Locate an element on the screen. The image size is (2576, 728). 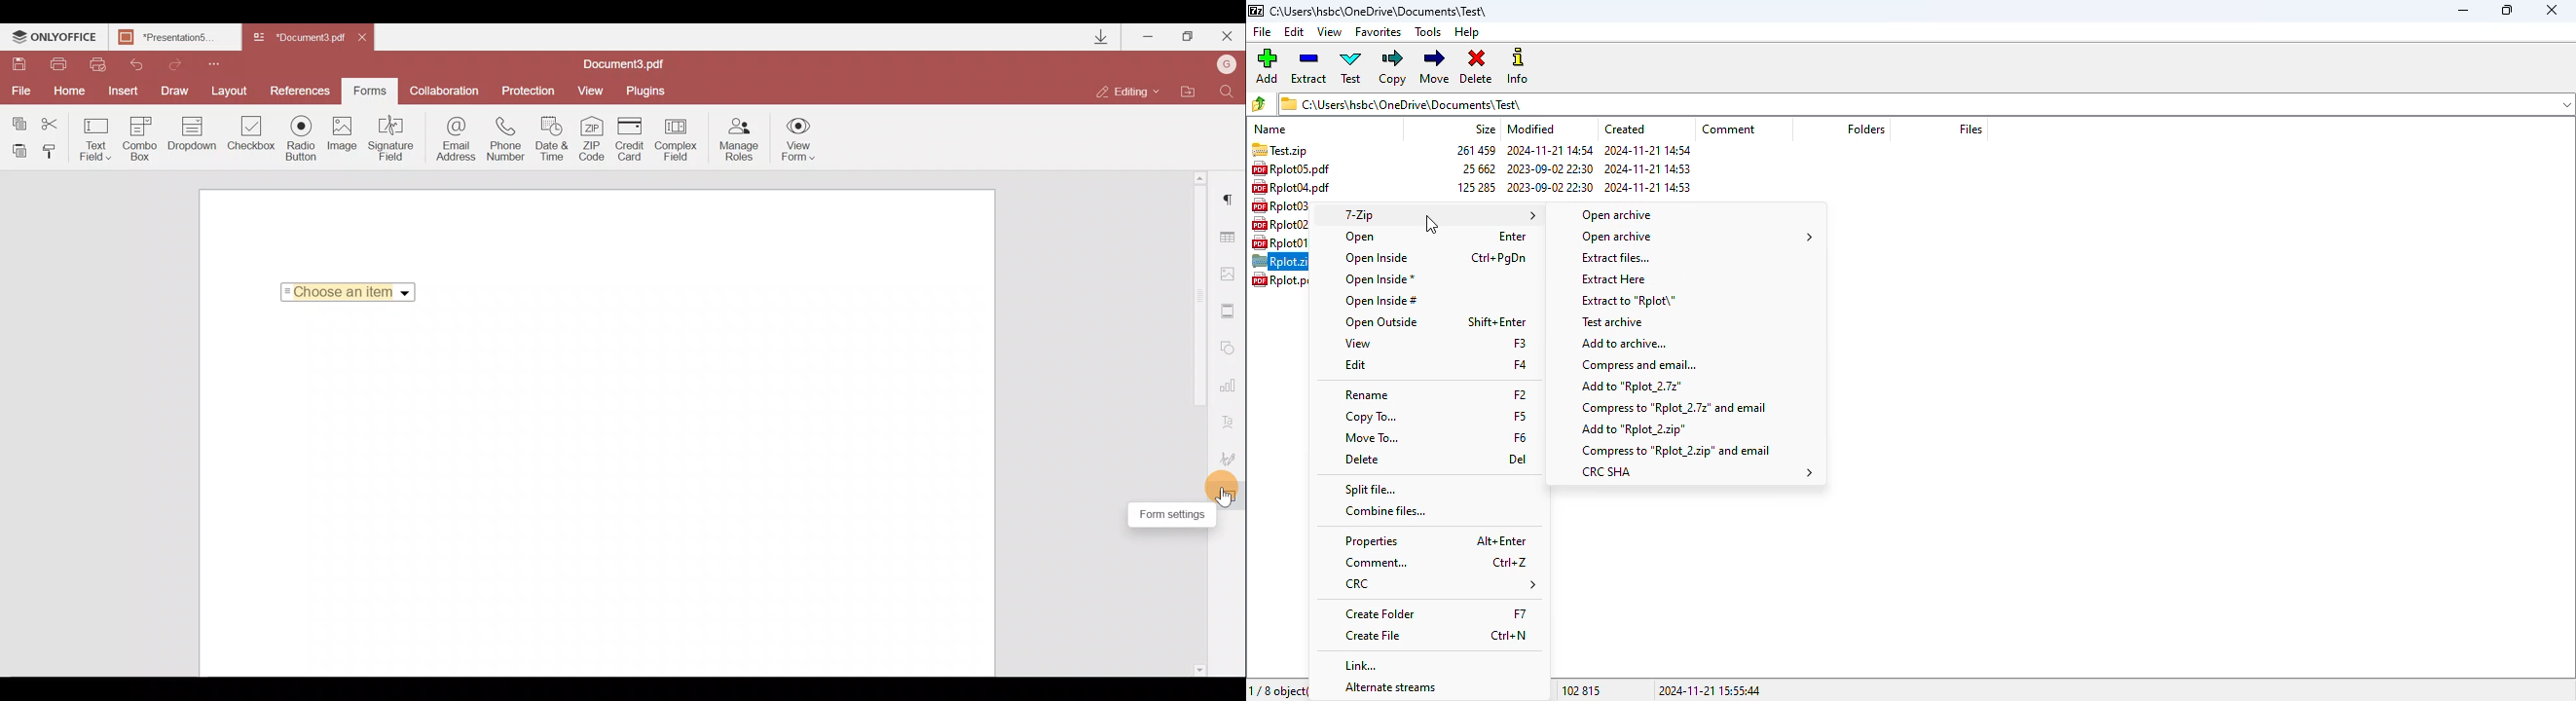
Form settings is located at coordinates (1164, 513).